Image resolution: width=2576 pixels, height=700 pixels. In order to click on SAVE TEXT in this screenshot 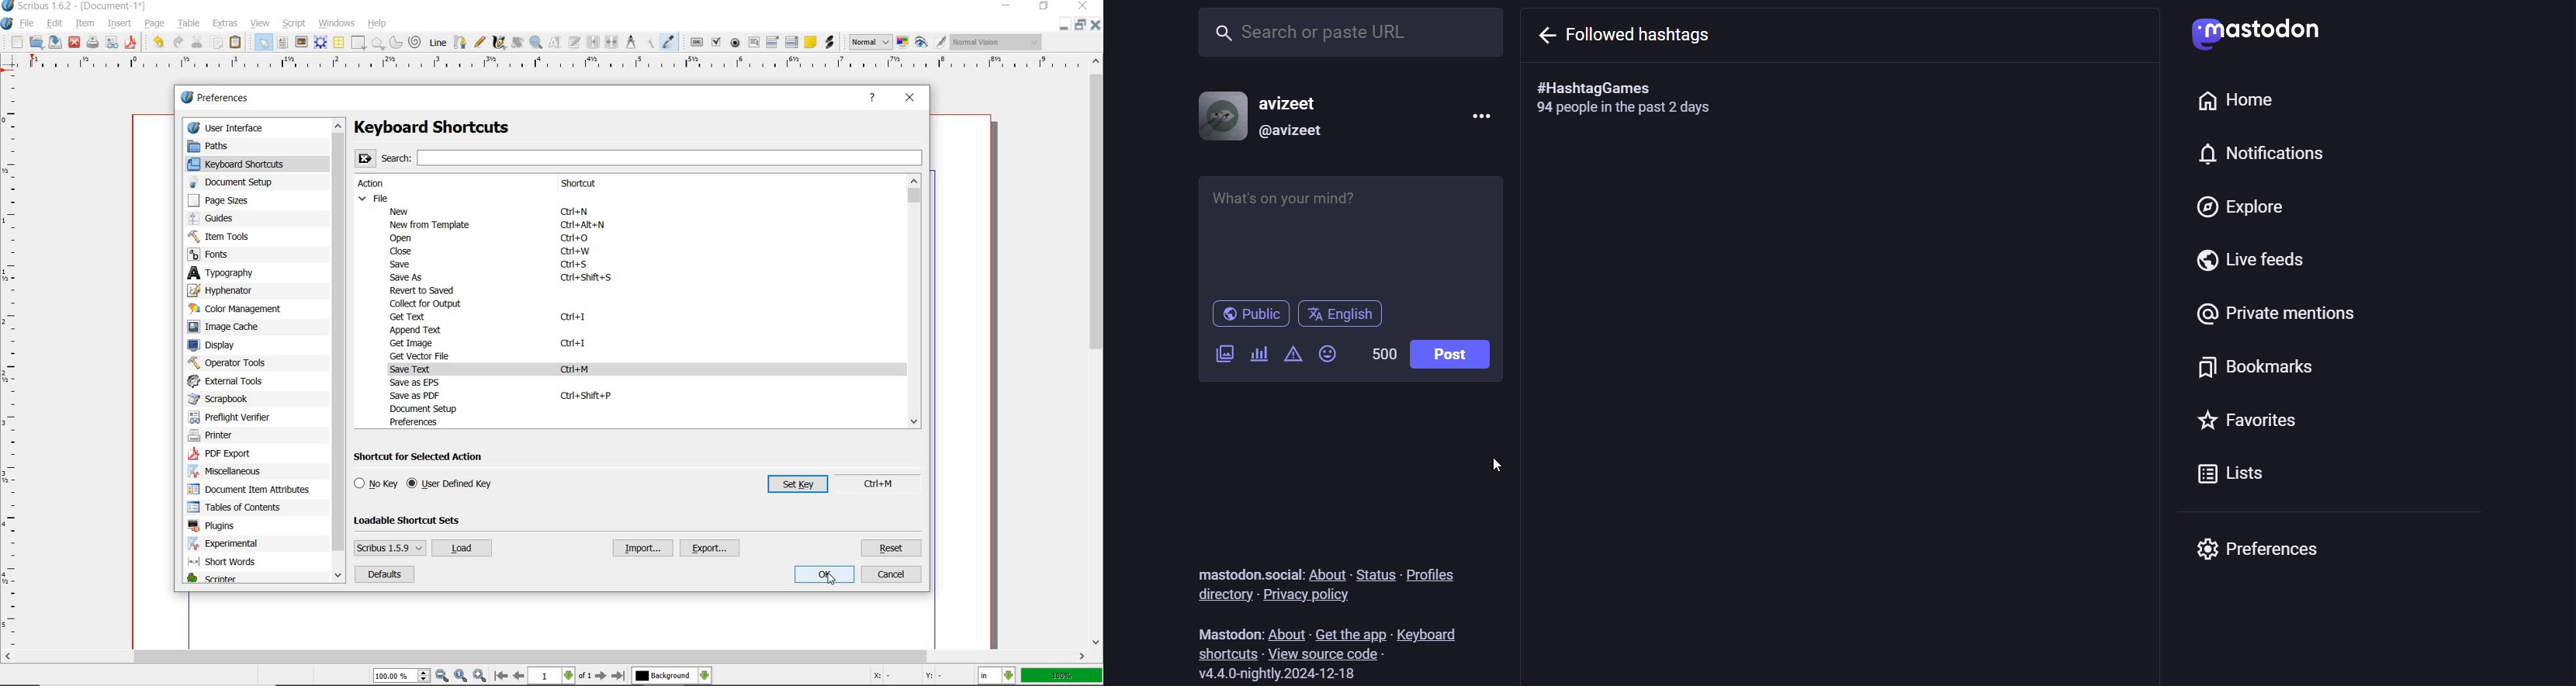, I will do `click(419, 369)`.